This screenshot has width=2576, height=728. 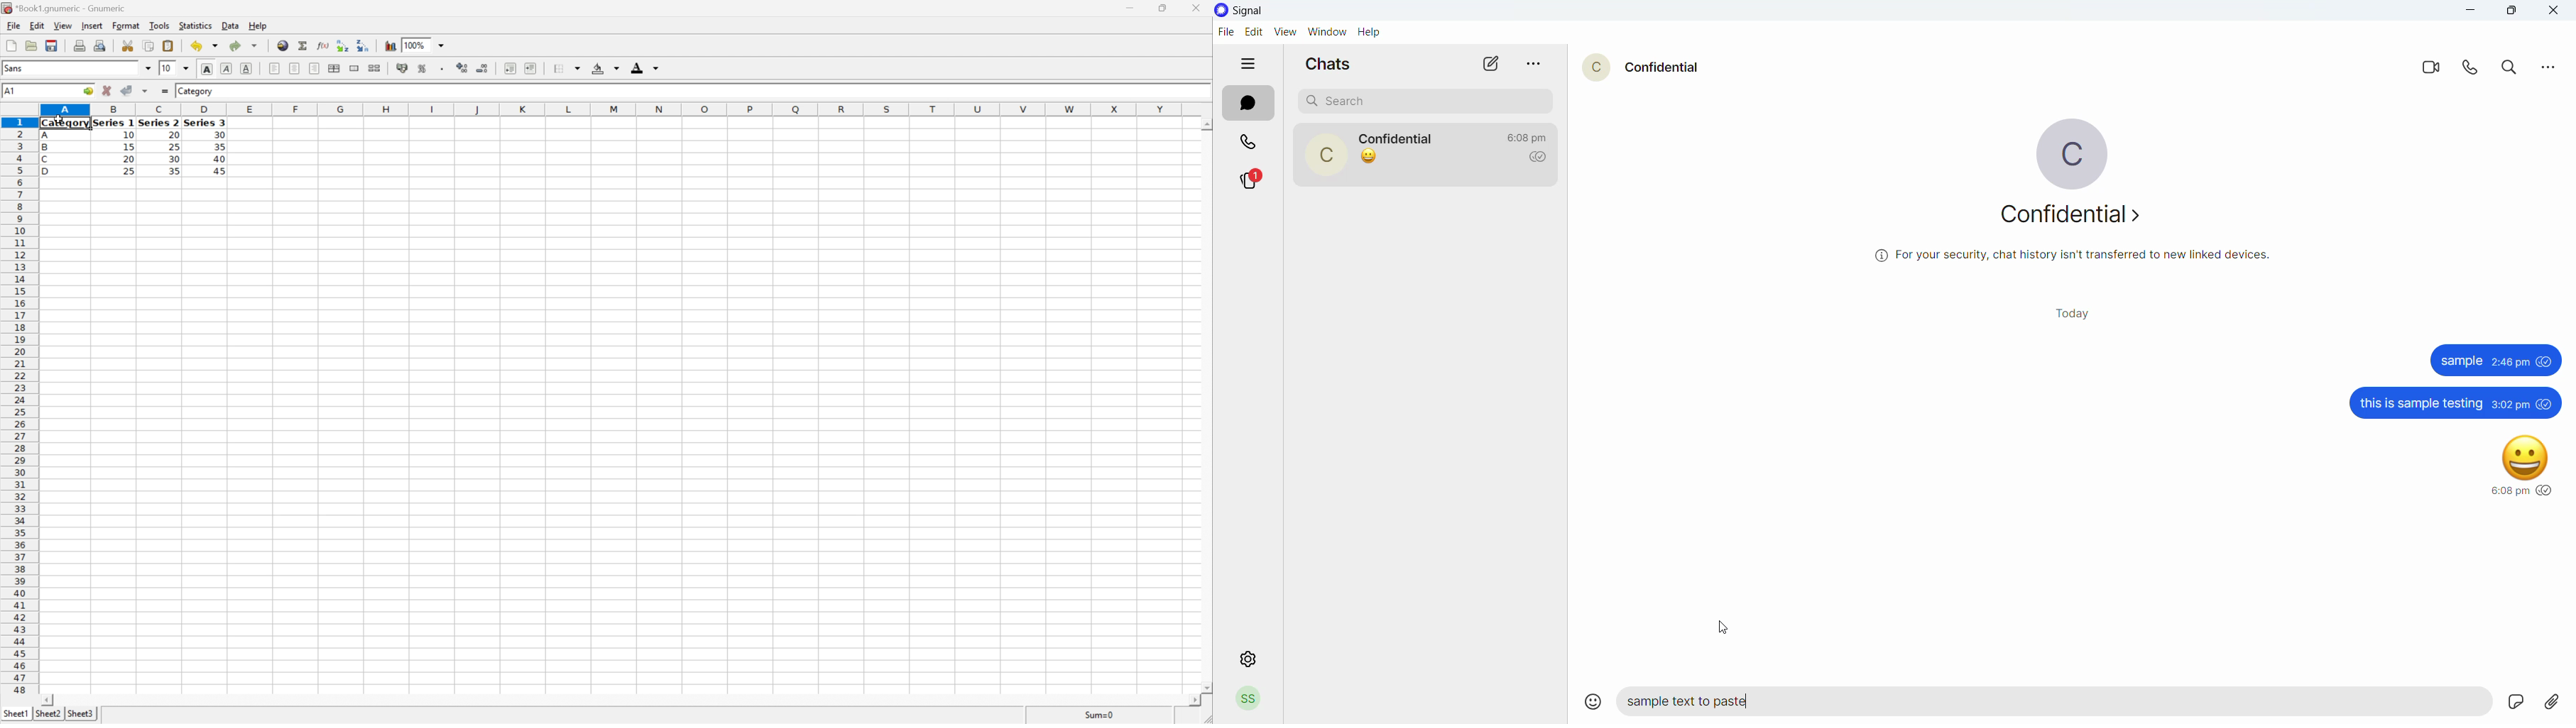 I want to click on Cancel changes, so click(x=107, y=89).